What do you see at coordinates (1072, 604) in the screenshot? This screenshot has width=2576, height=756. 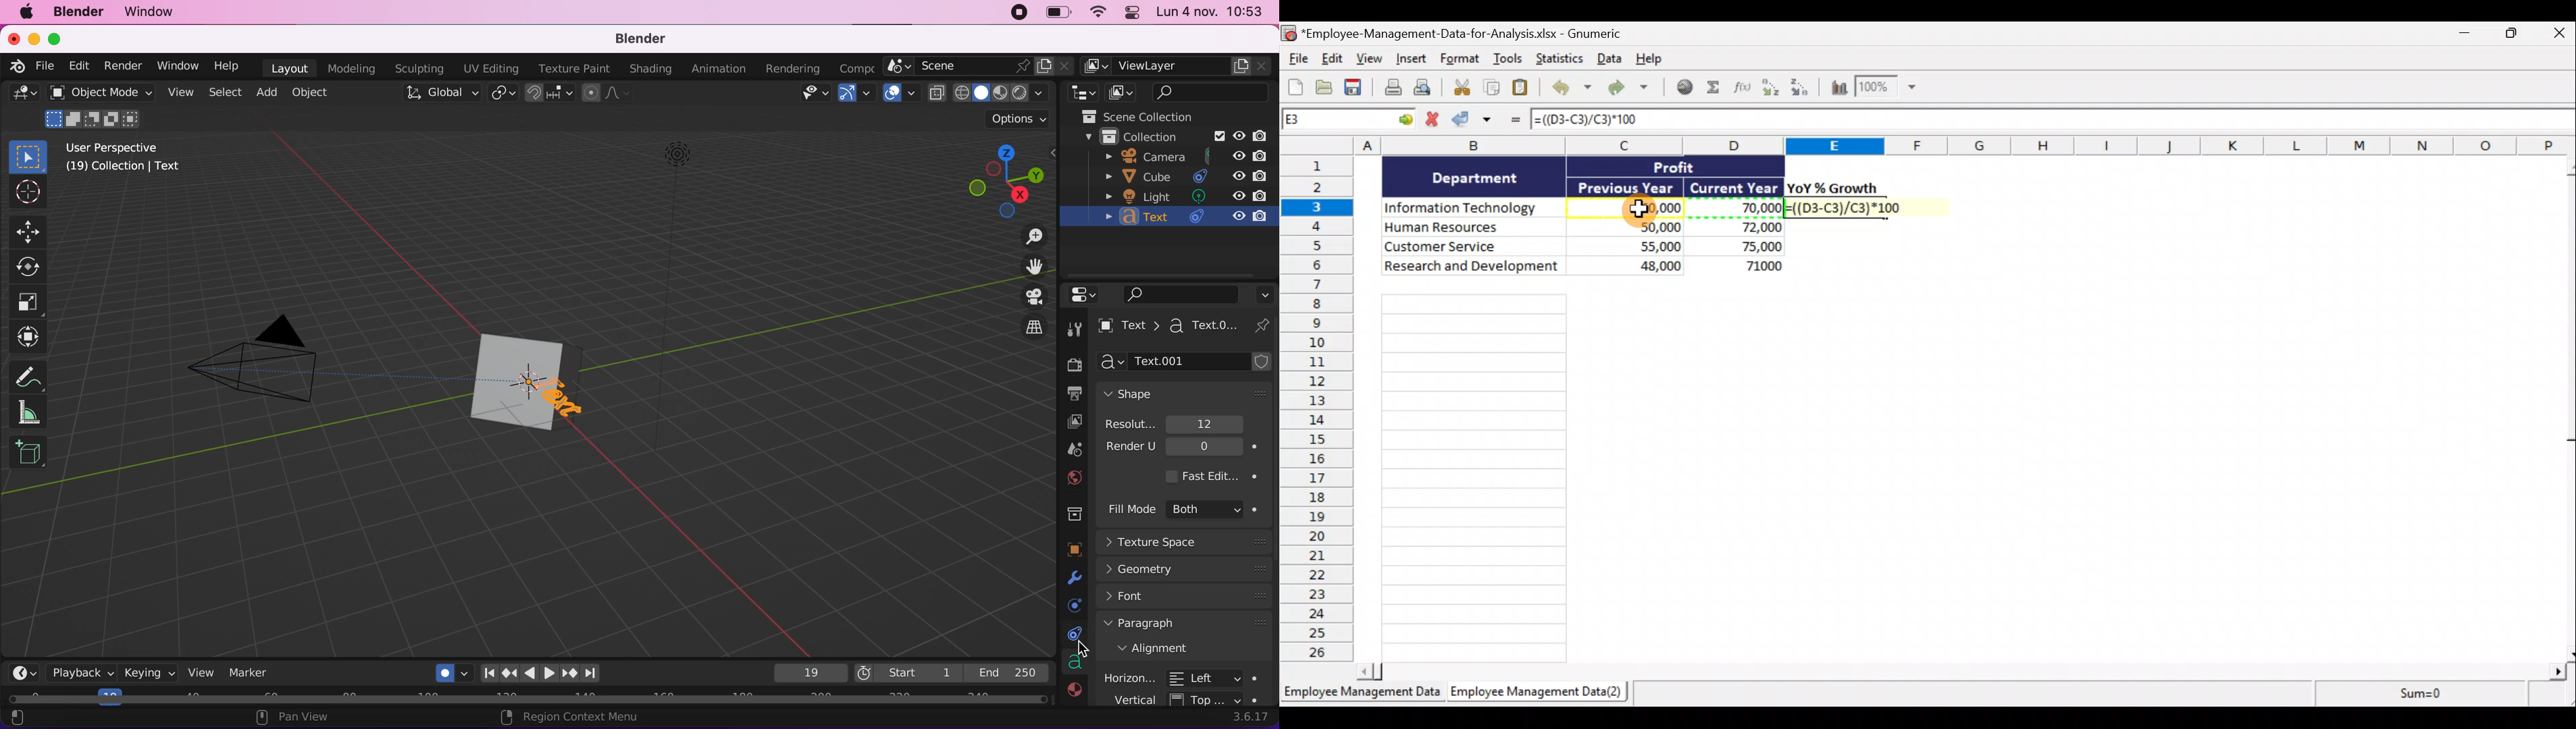 I see `physics` at bounding box center [1072, 604].